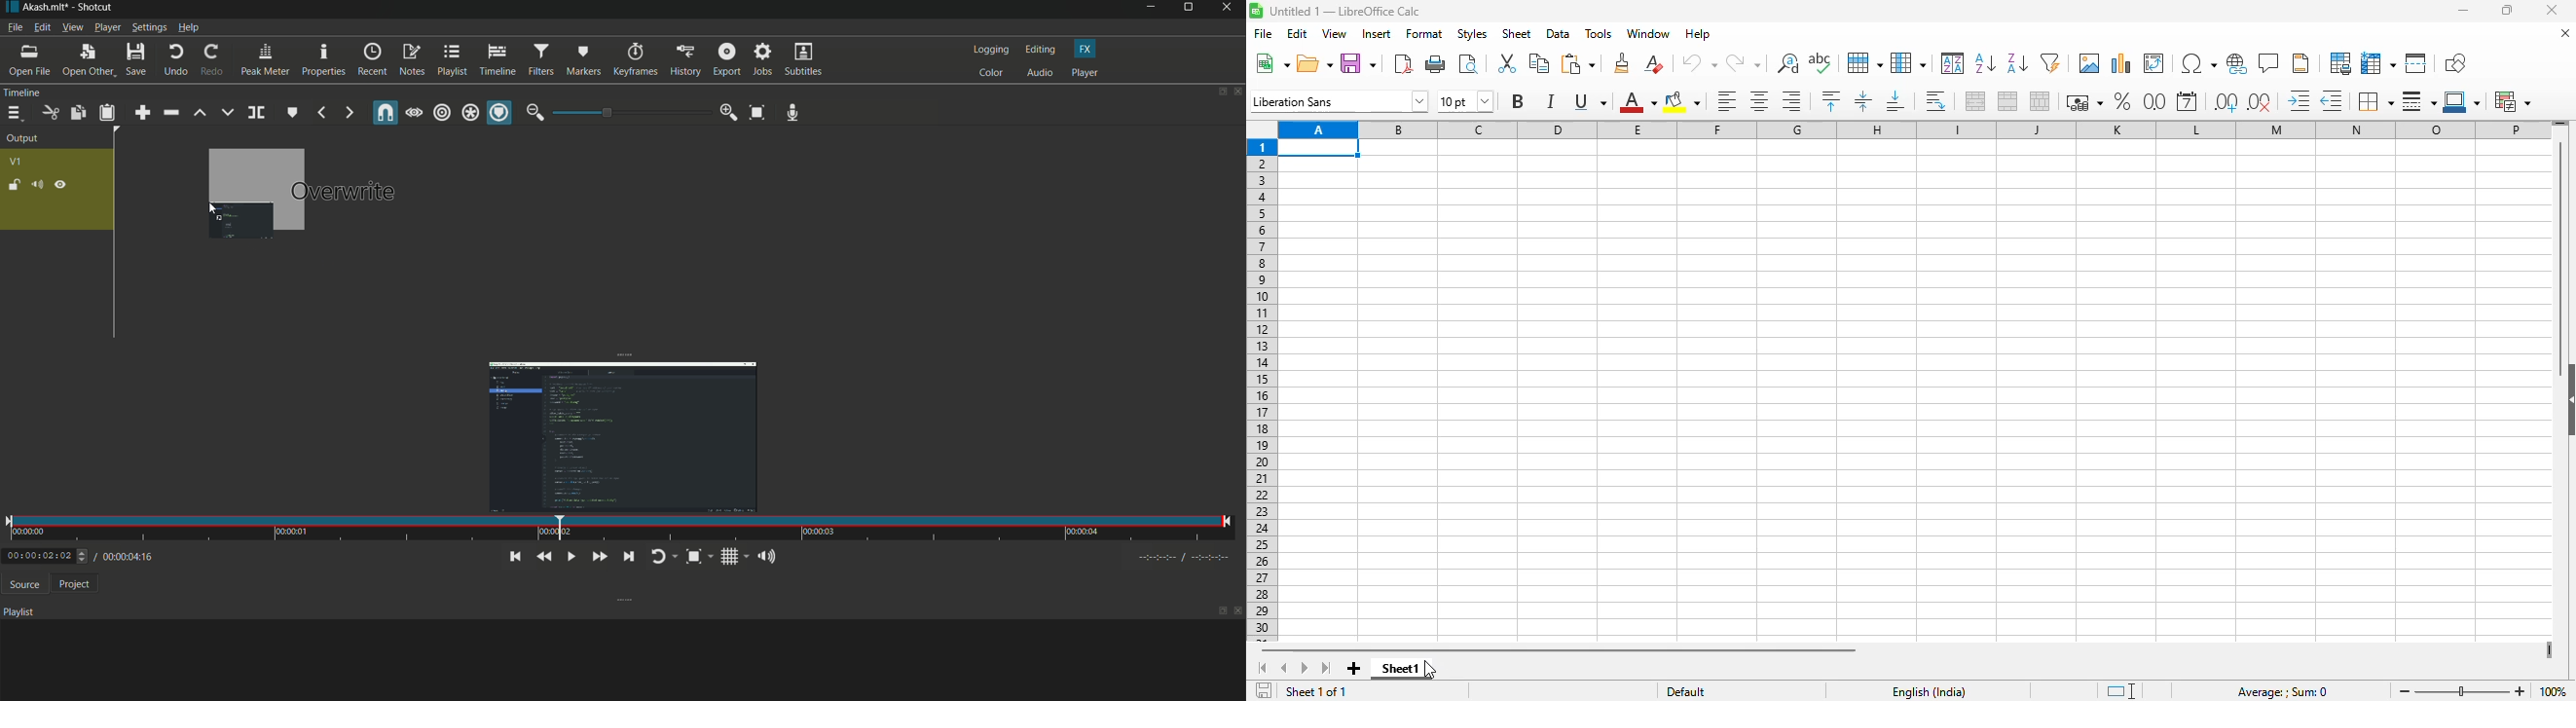 The height and width of the screenshot is (728, 2576). I want to click on open file, so click(28, 60).